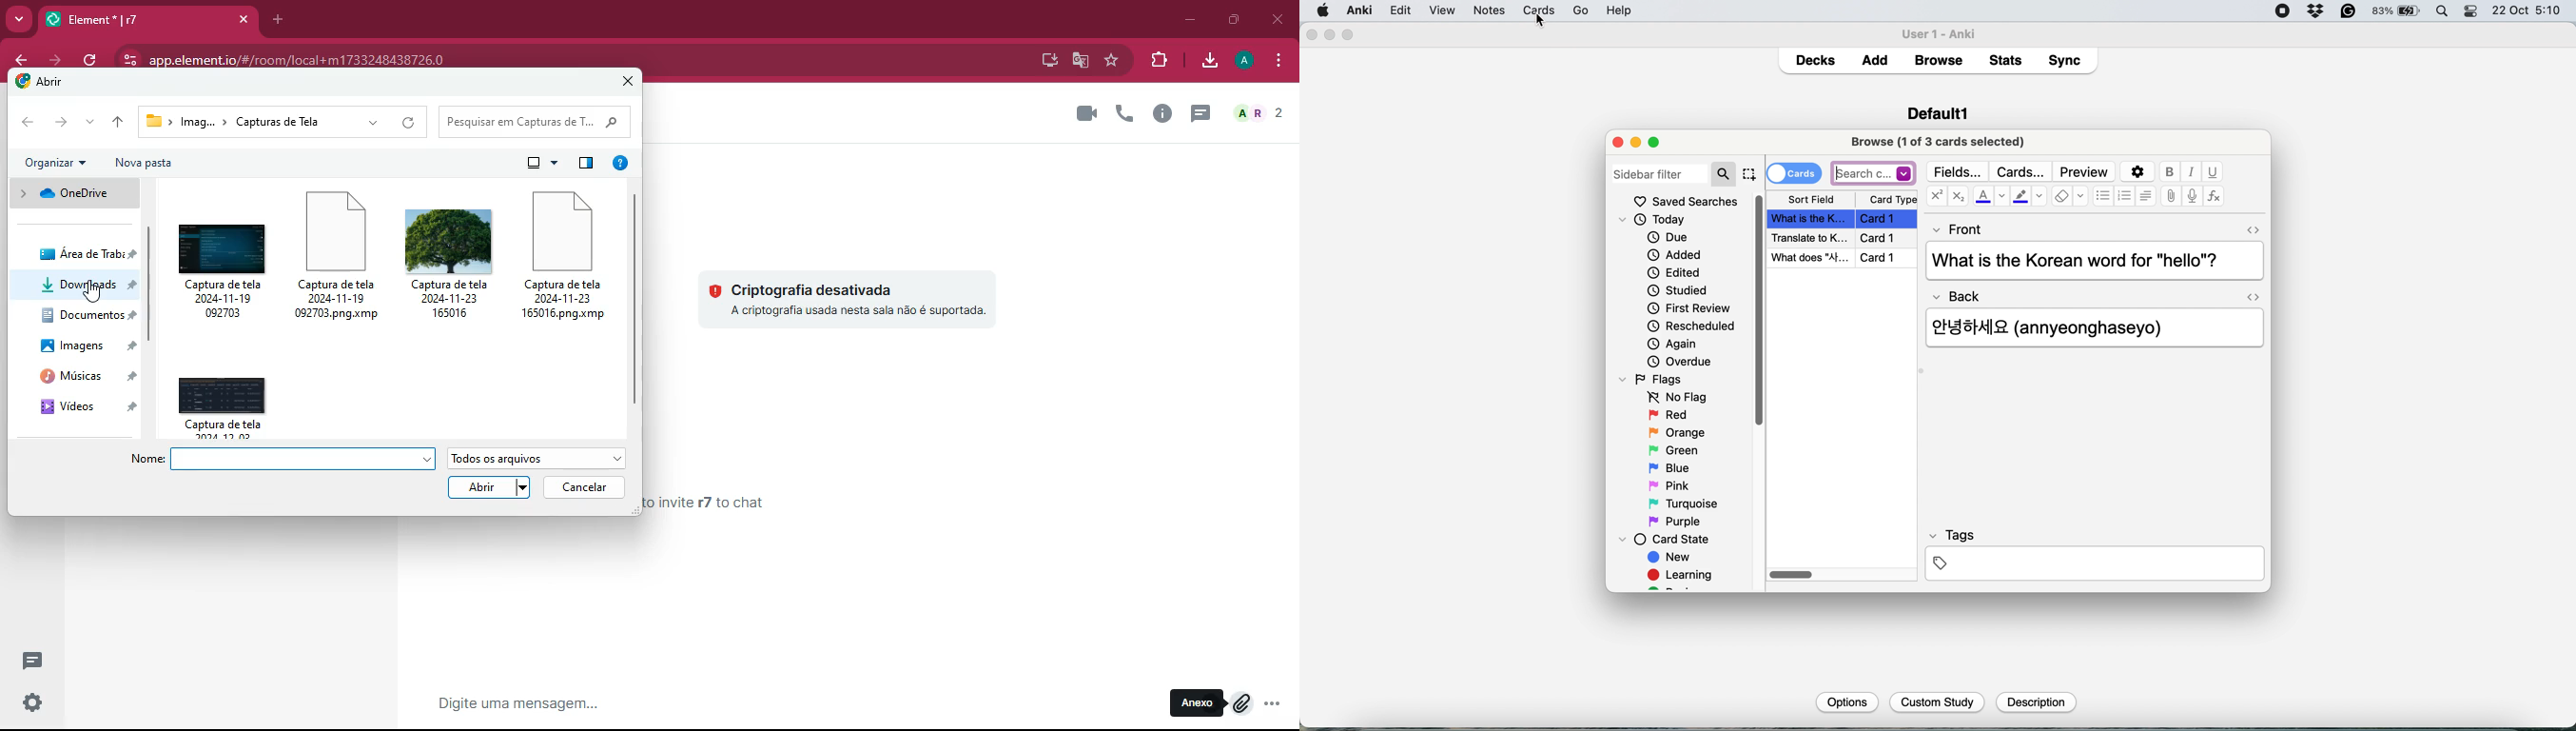 This screenshot has width=2576, height=756. I want to click on horizontal scroll bar, so click(1792, 576).